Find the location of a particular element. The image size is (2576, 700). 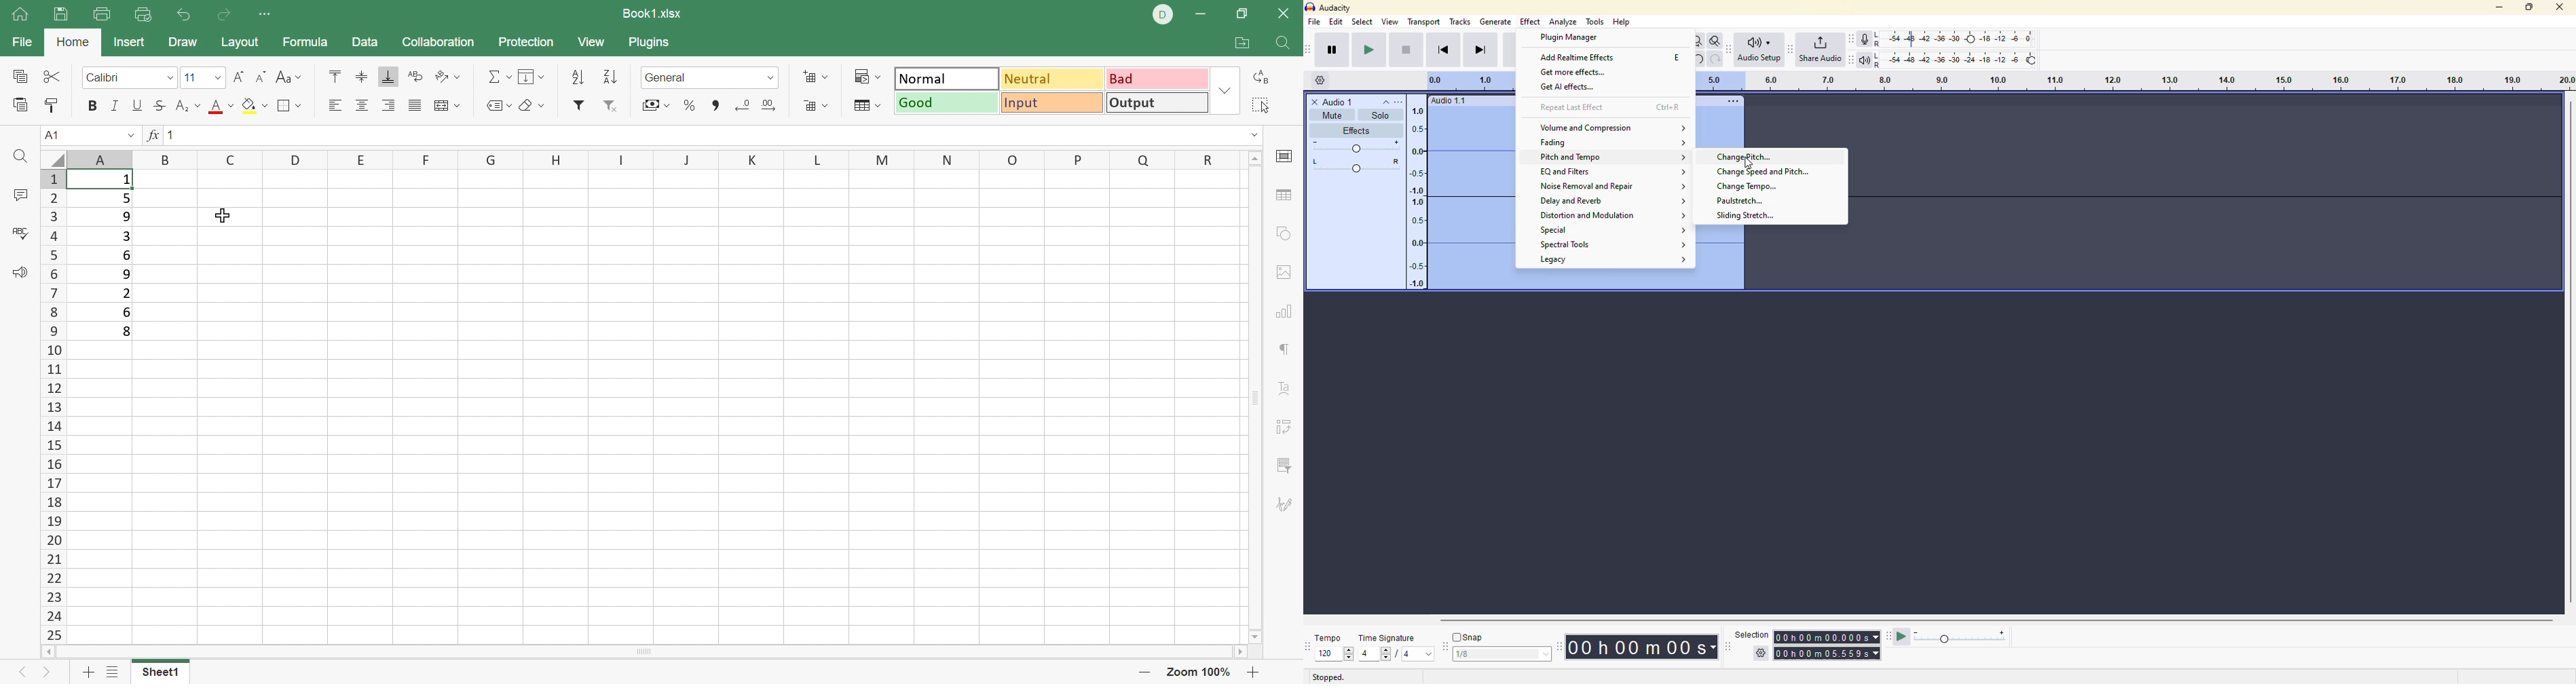

special is located at coordinates (1563, 230).